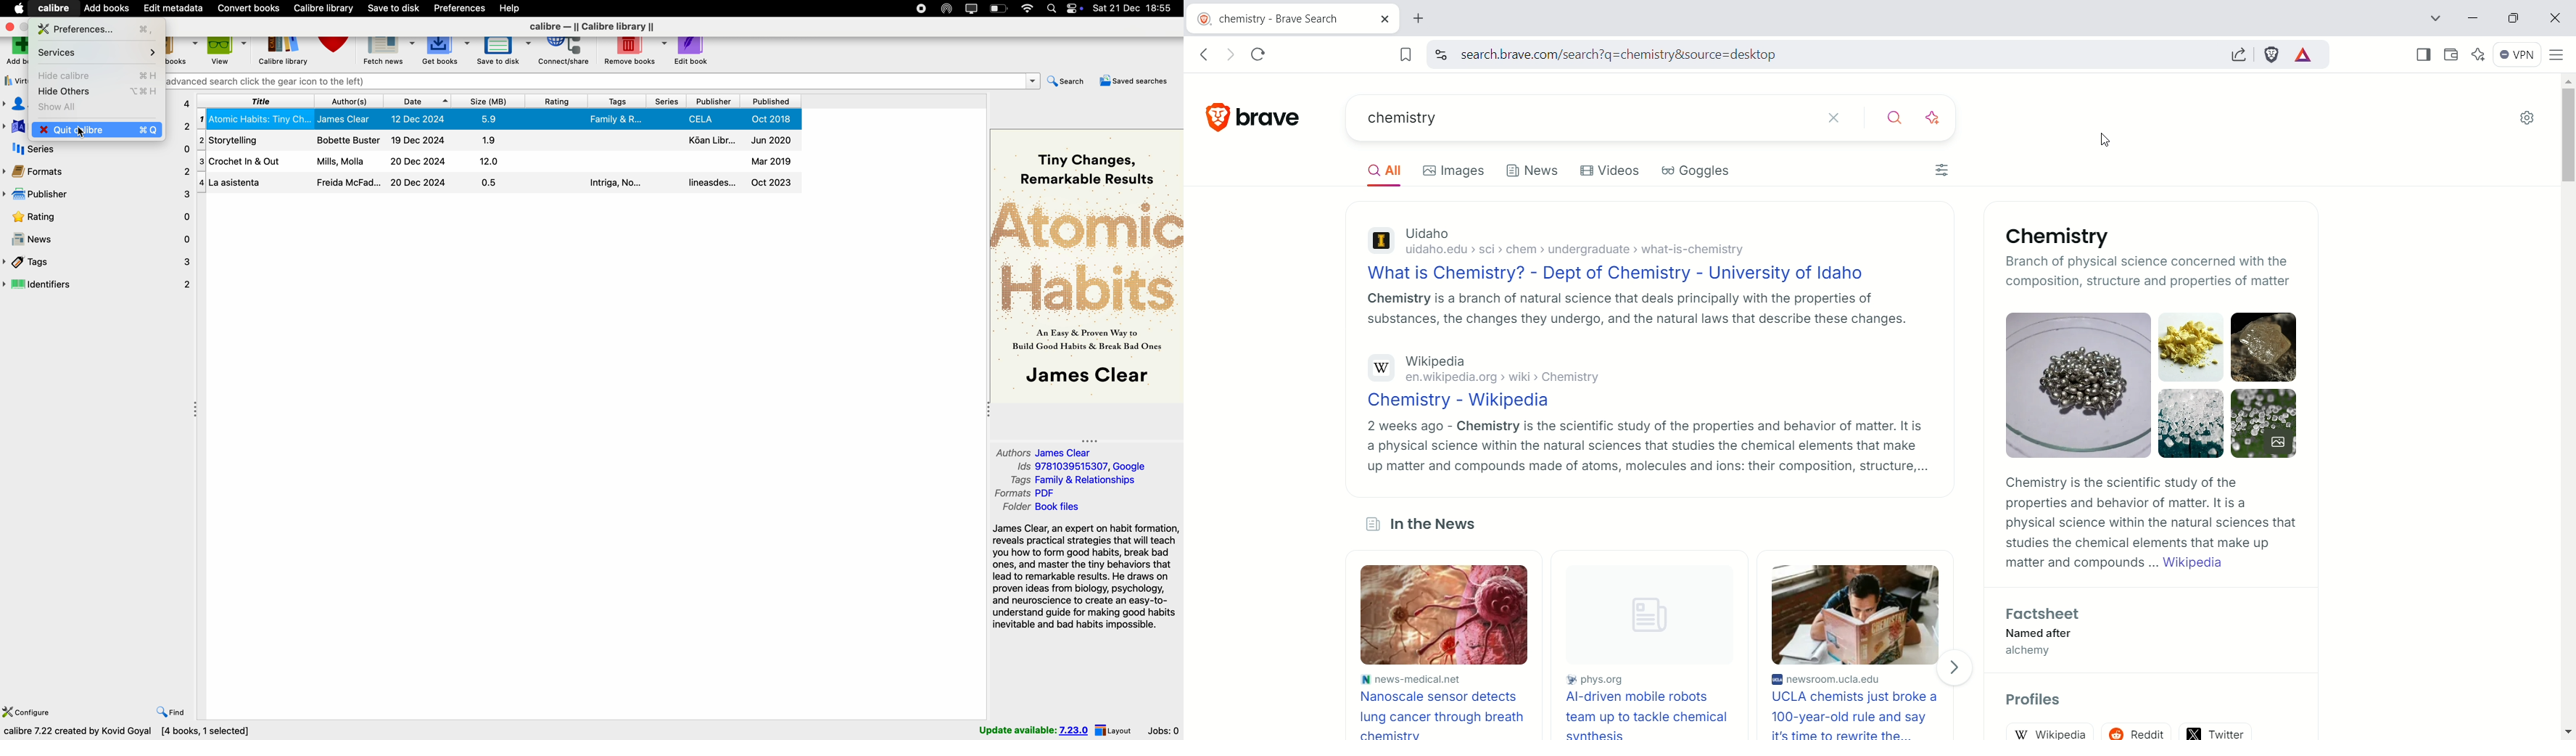  Describe the element at coordinates (500, 119) in the screenshot. I see `Atomic Habits book details` at that location.